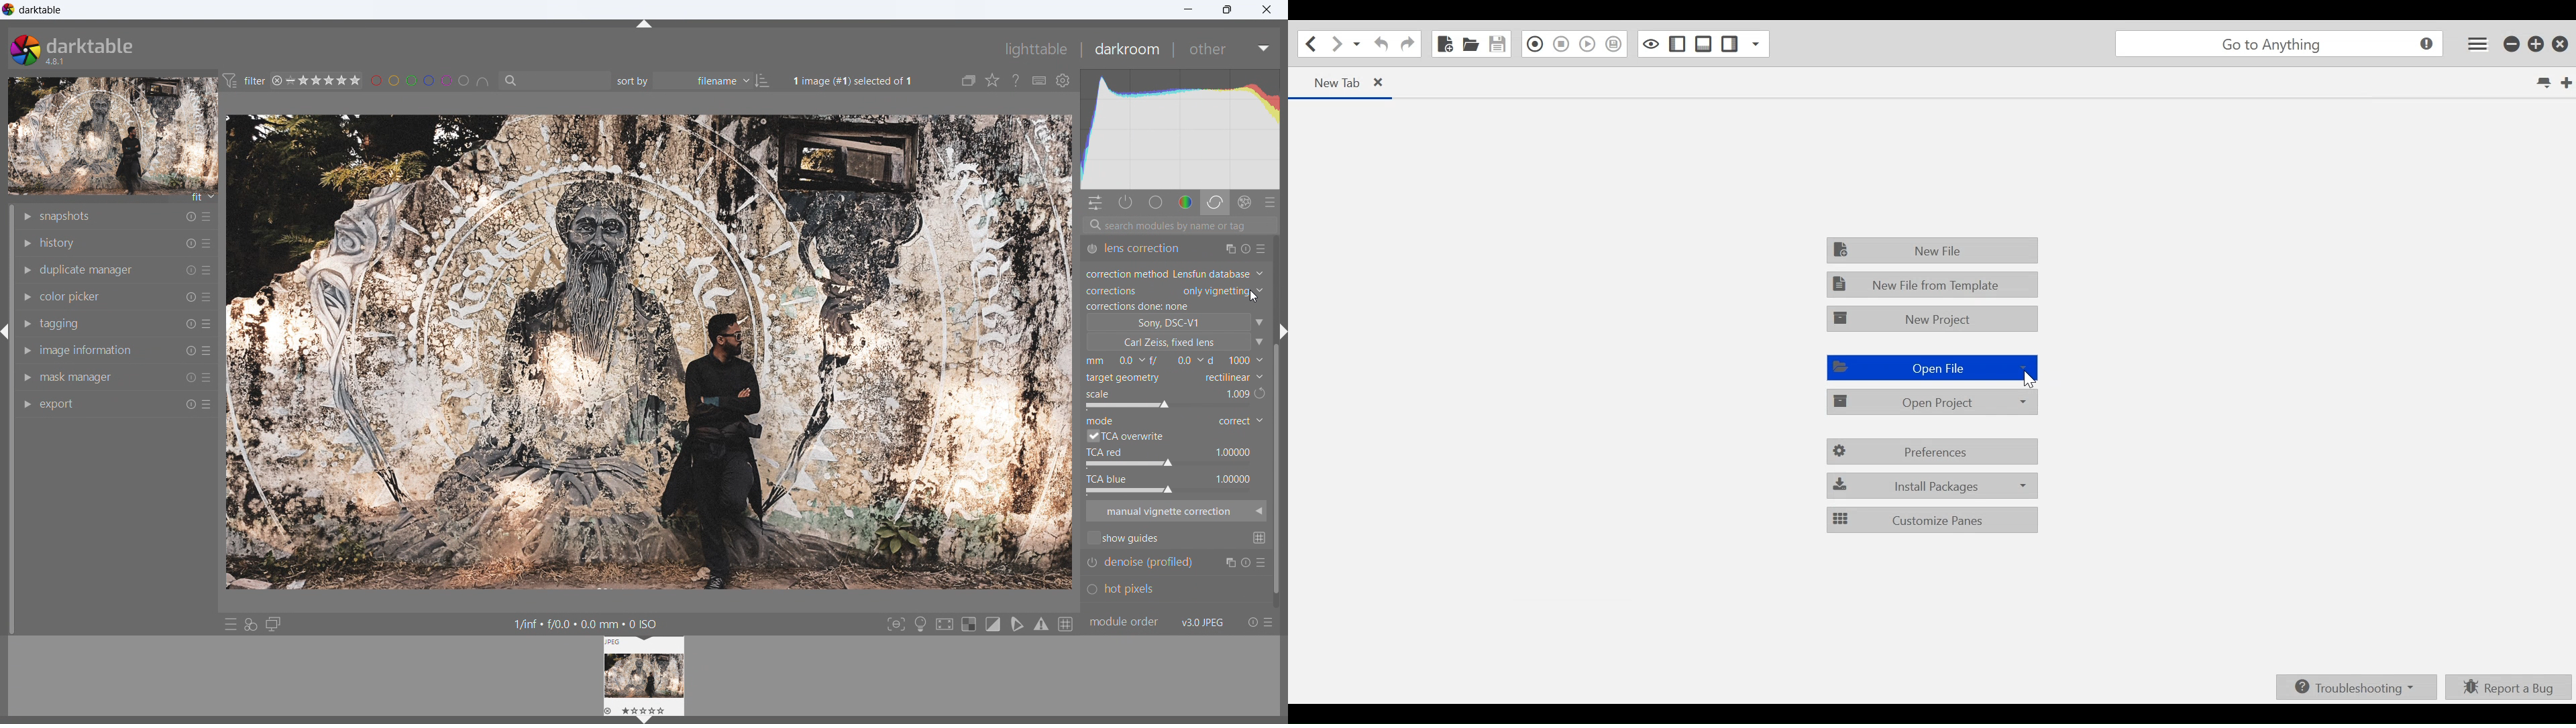 This screenshot has height=728, width=2576. What do you see at coordinates (1037, 48) in the screenshot?
I see `lighttable` at bounding box center [1037, 48].